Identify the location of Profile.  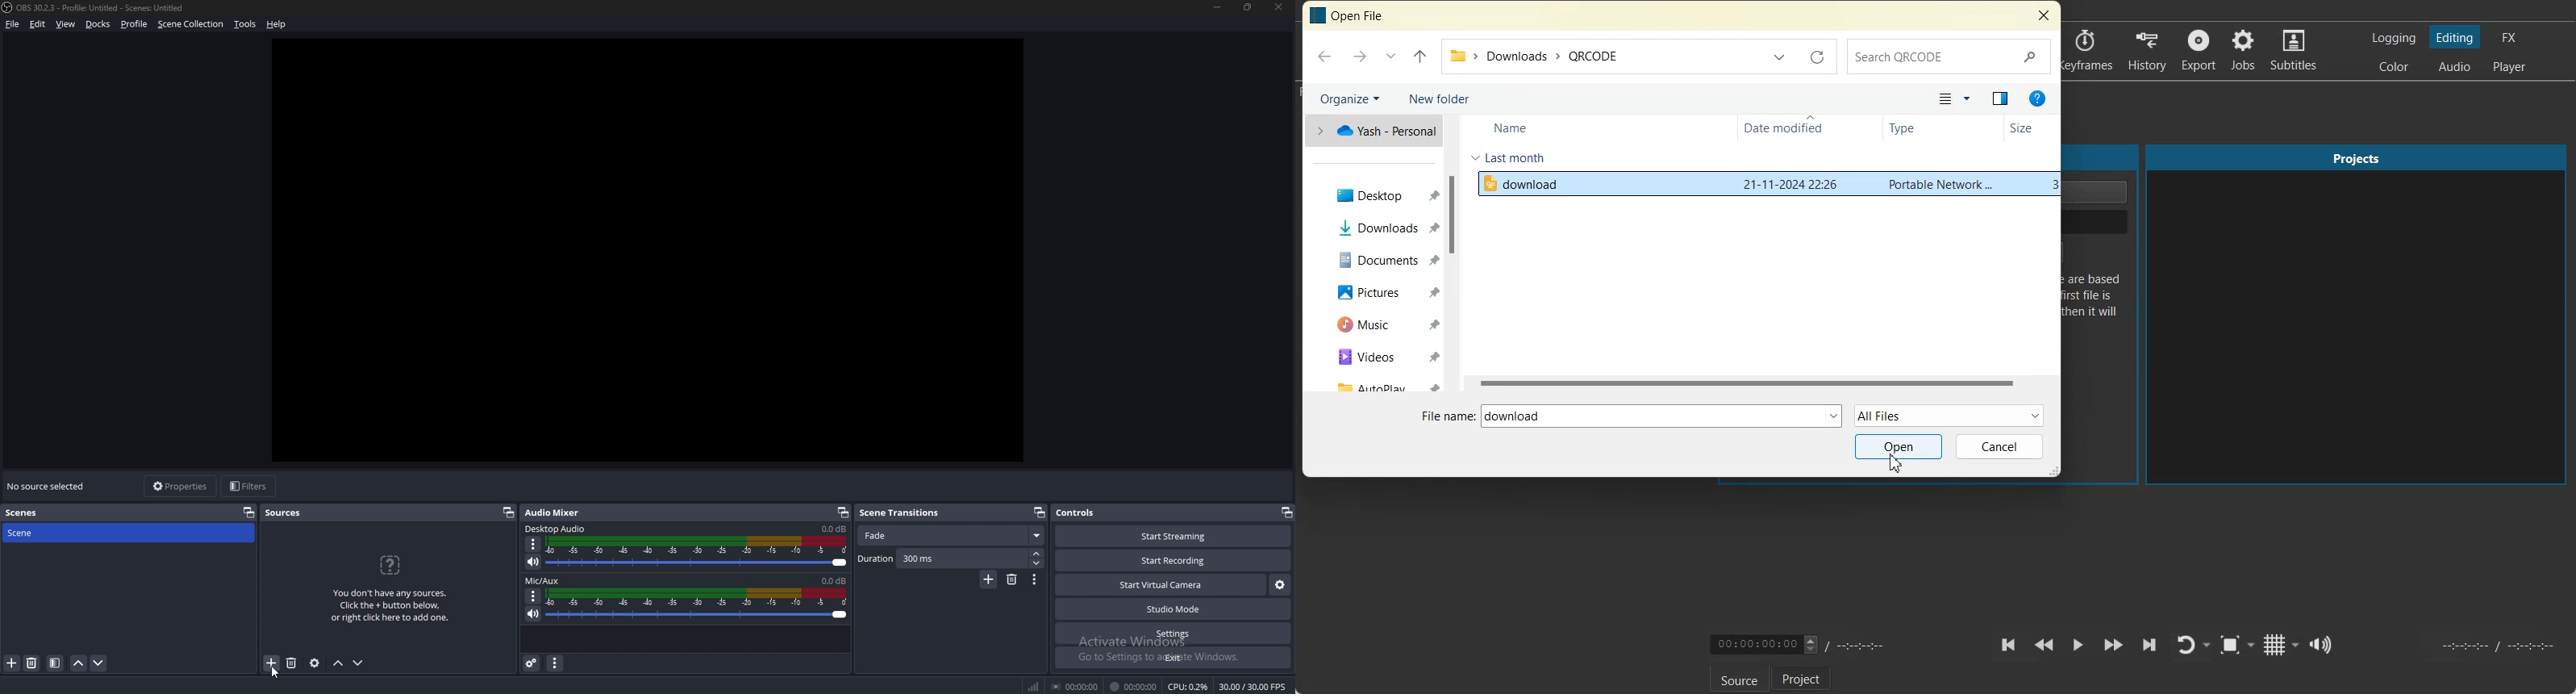
(134, 24).